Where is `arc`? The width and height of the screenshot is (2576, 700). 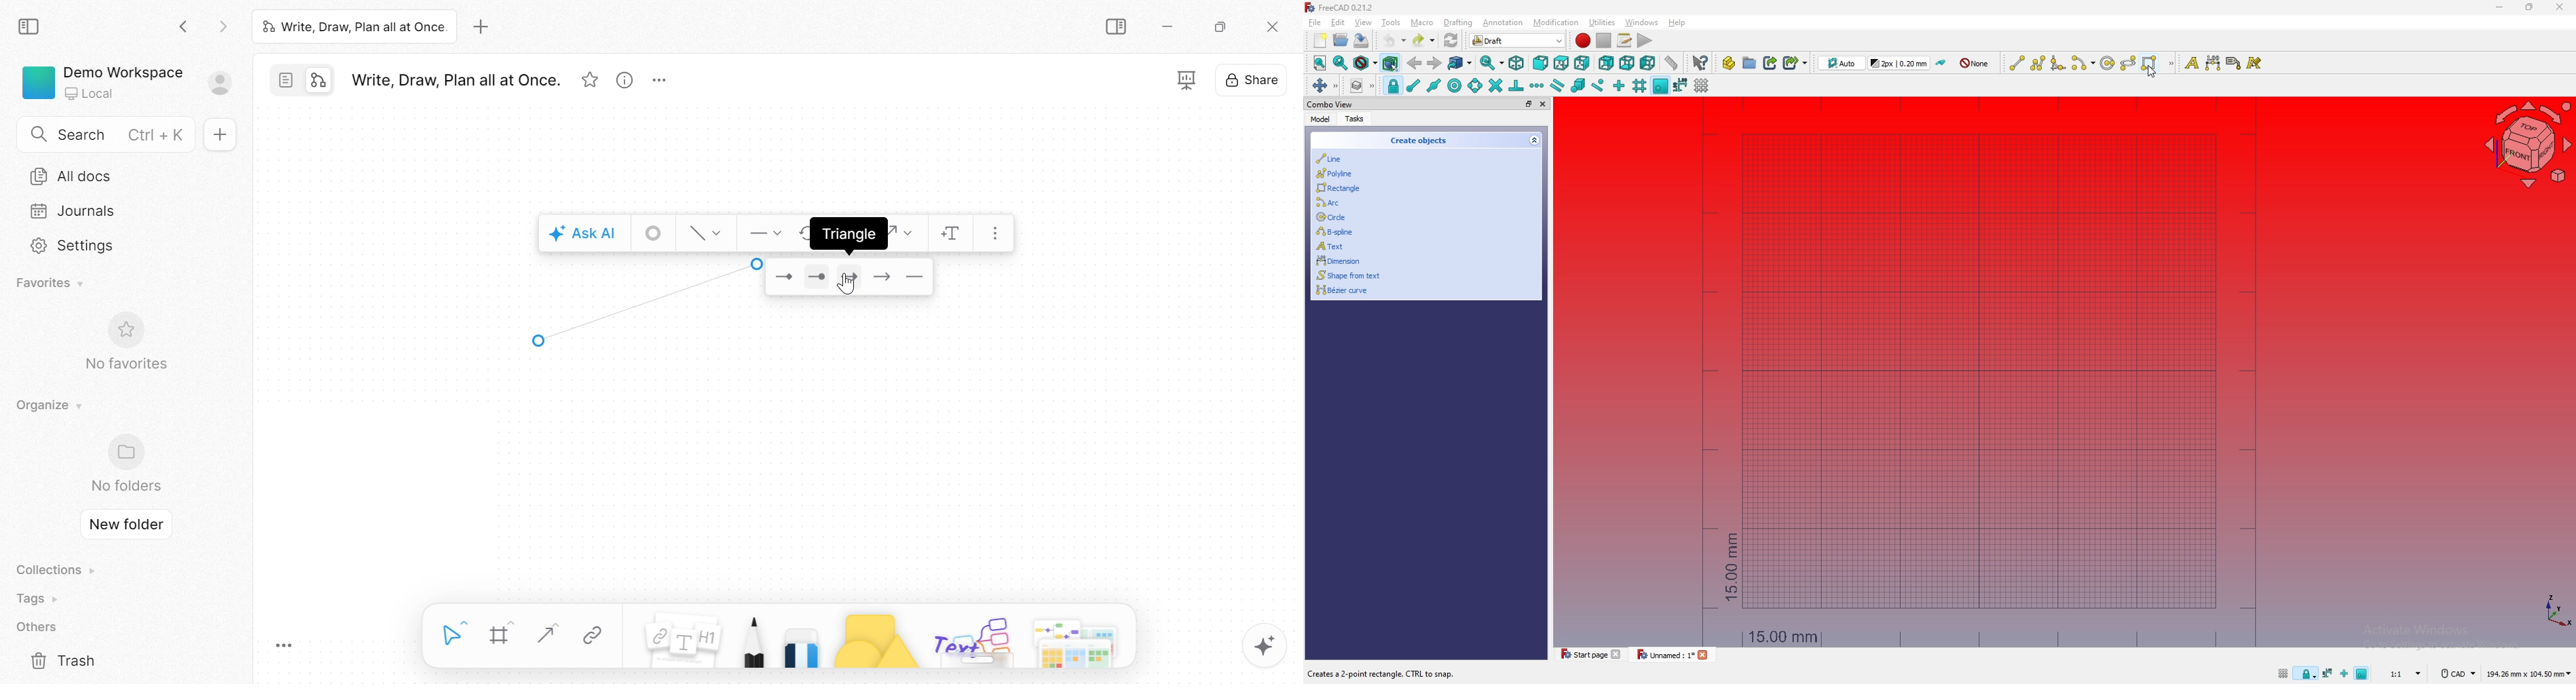
arc is located at coordinates (1421, 202).